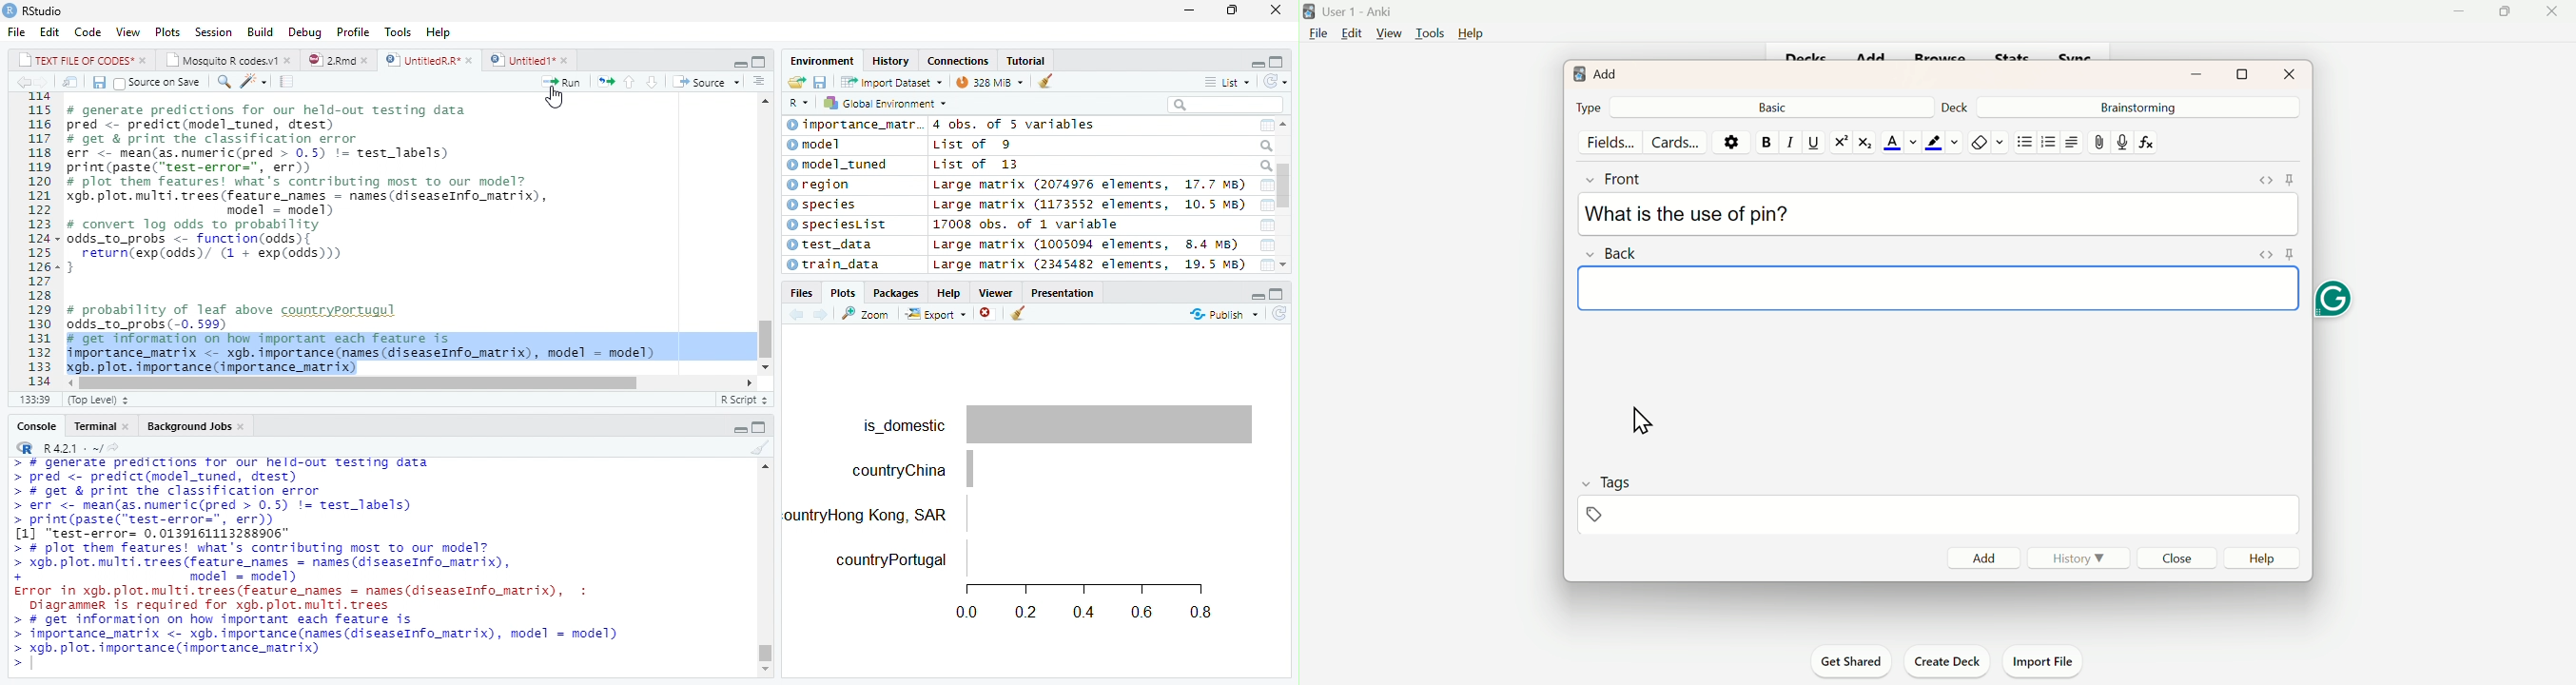 This screenshot has height=700, width=2576. What do you see at coordinates (890, 81) in the screenshot?
I see `Import dataset` at bounding box center [890, 81].